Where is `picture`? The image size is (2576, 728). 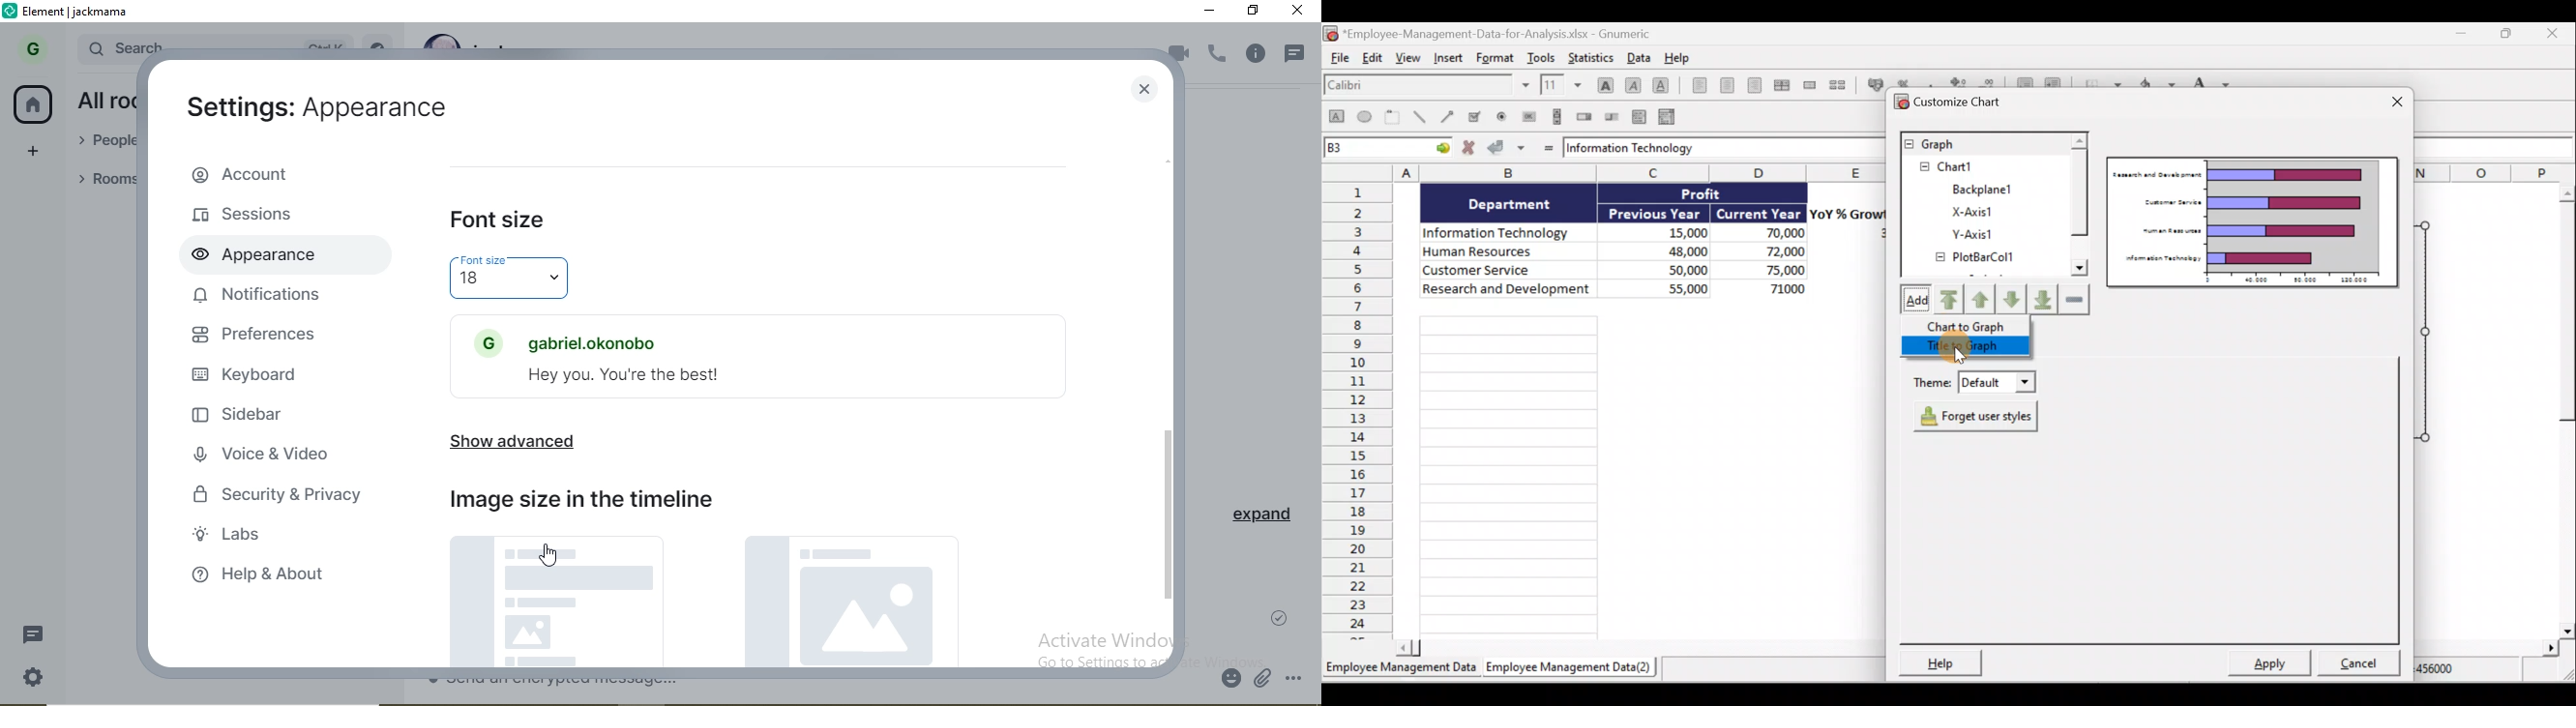 picture is located at coordinates (714, 594).